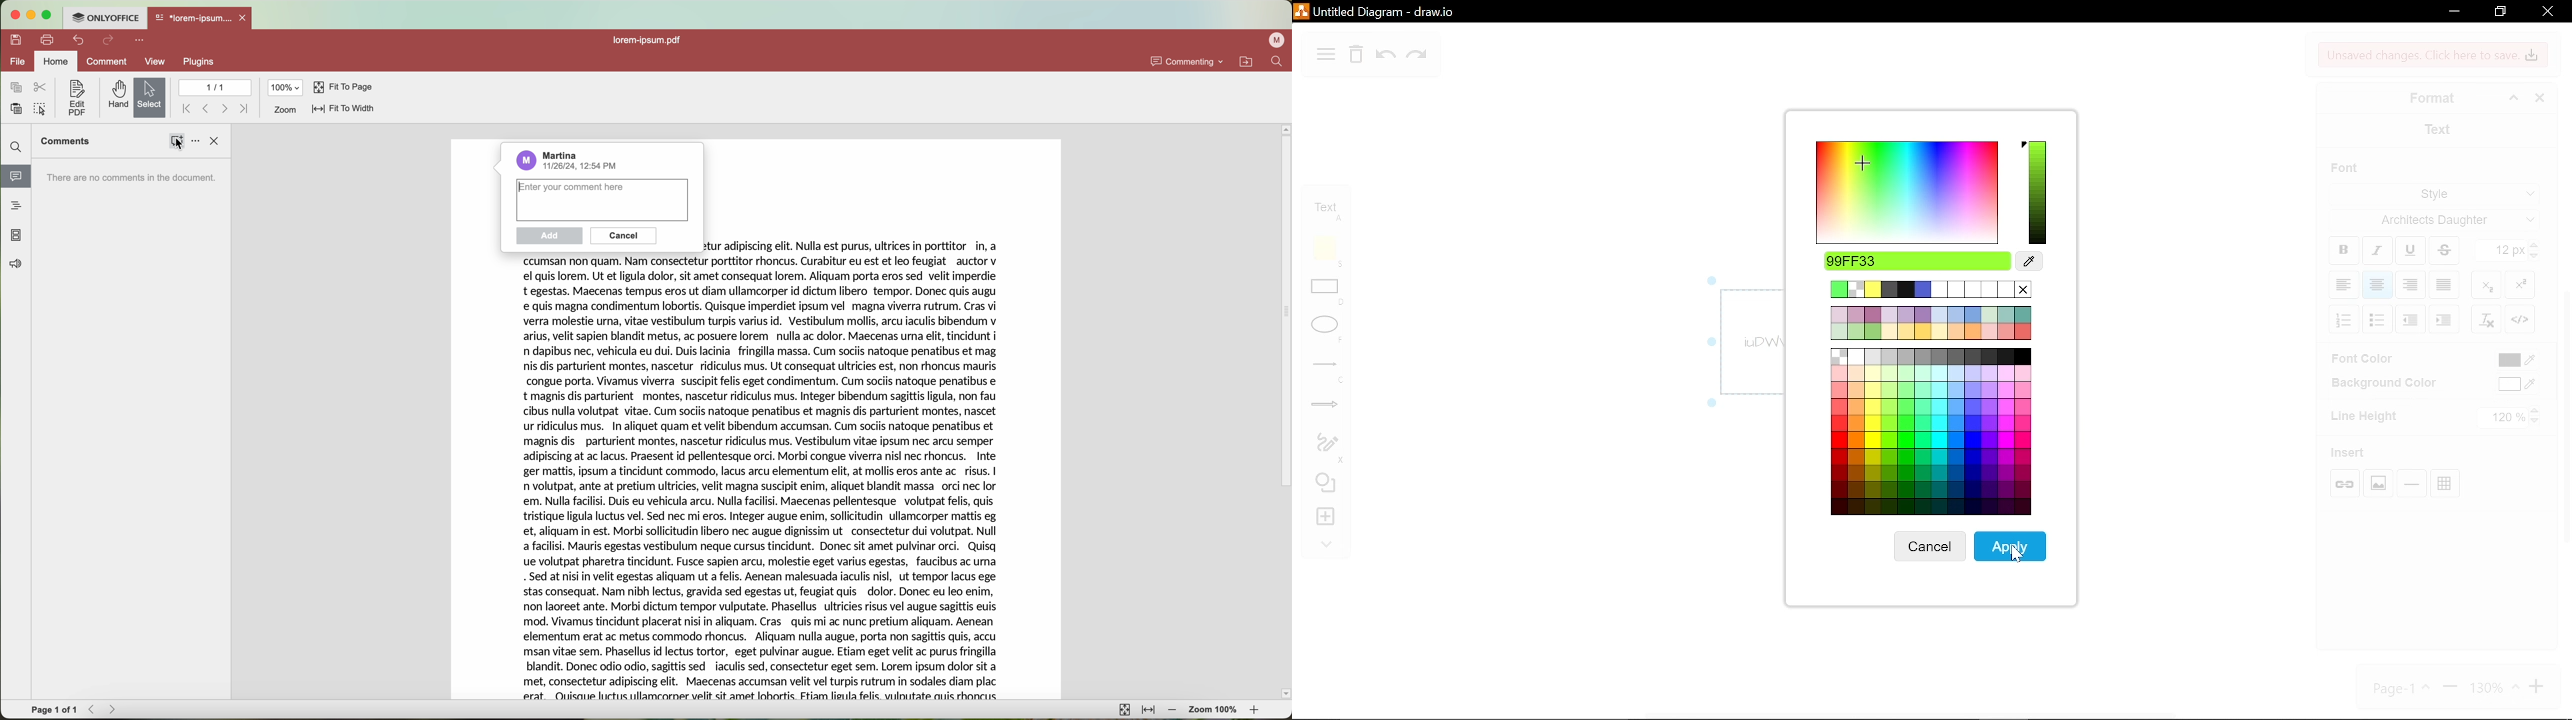 The width and height of the screenshot is (2576, 728). I want to click on rectangle, so click(1321, 291).